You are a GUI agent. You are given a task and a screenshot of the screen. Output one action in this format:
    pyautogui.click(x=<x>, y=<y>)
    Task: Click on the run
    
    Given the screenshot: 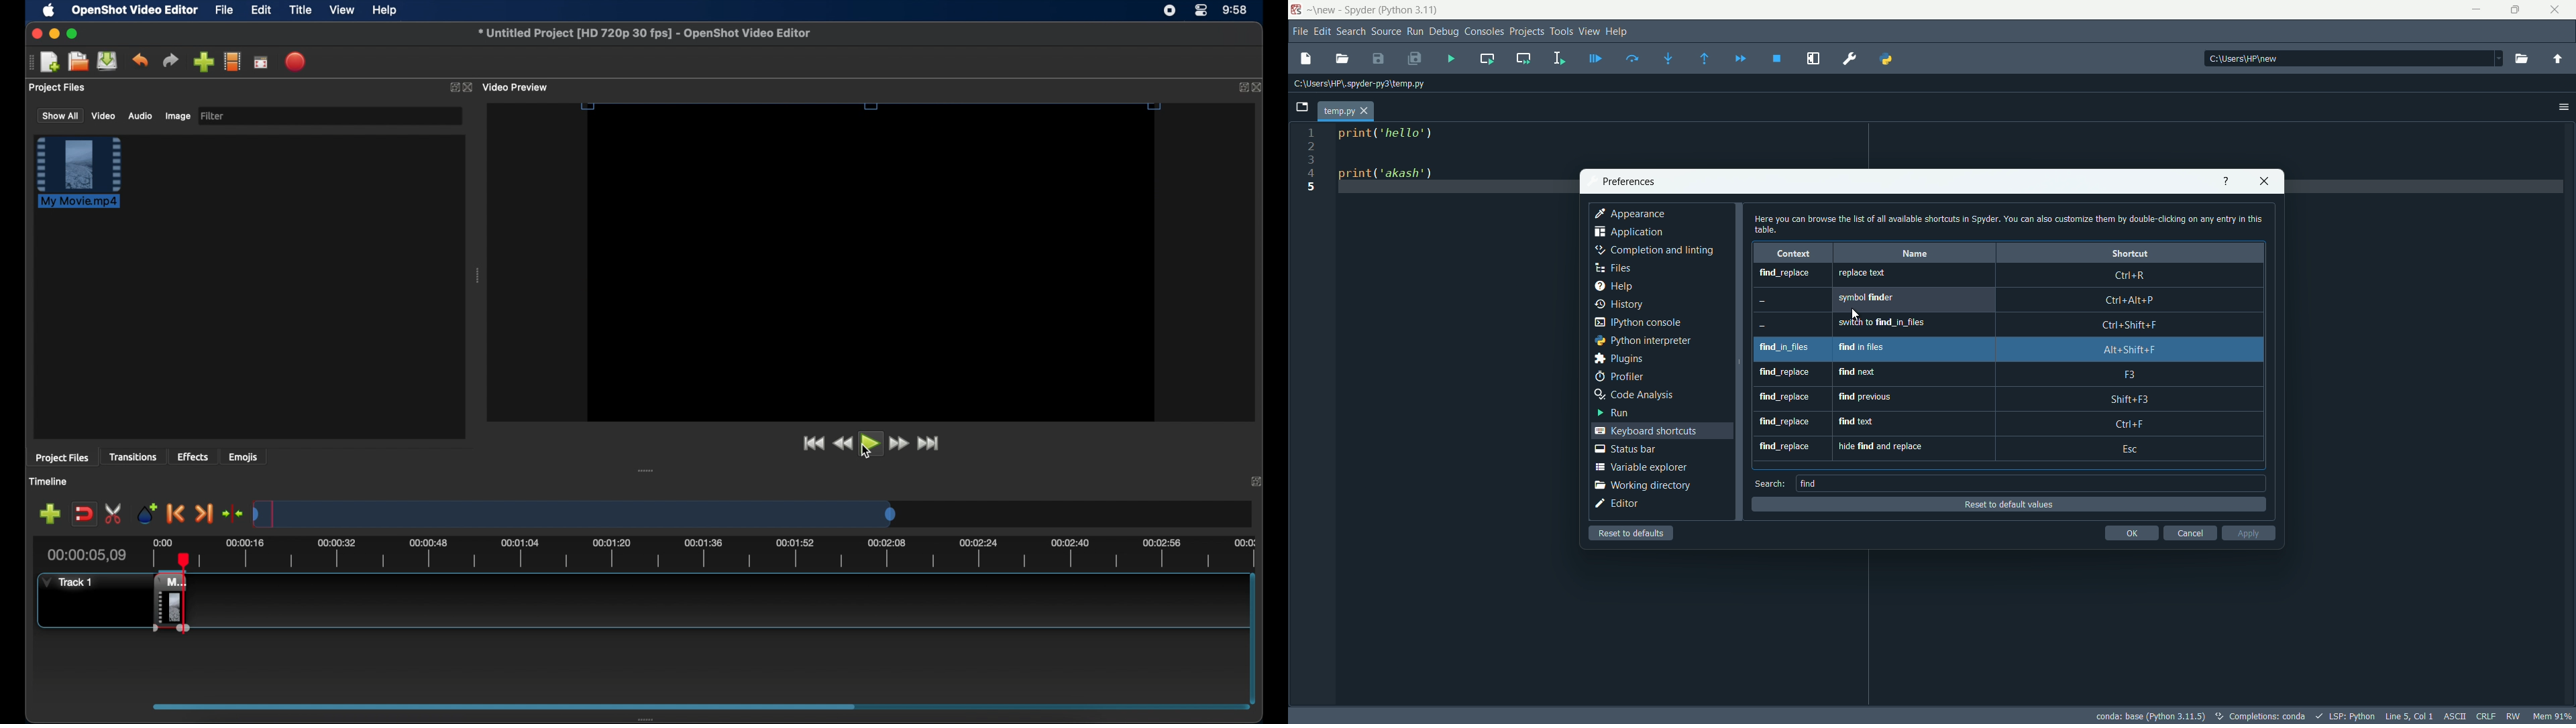 What is the action you would take?
    pyautogui.click(x=1617, y=413)
    